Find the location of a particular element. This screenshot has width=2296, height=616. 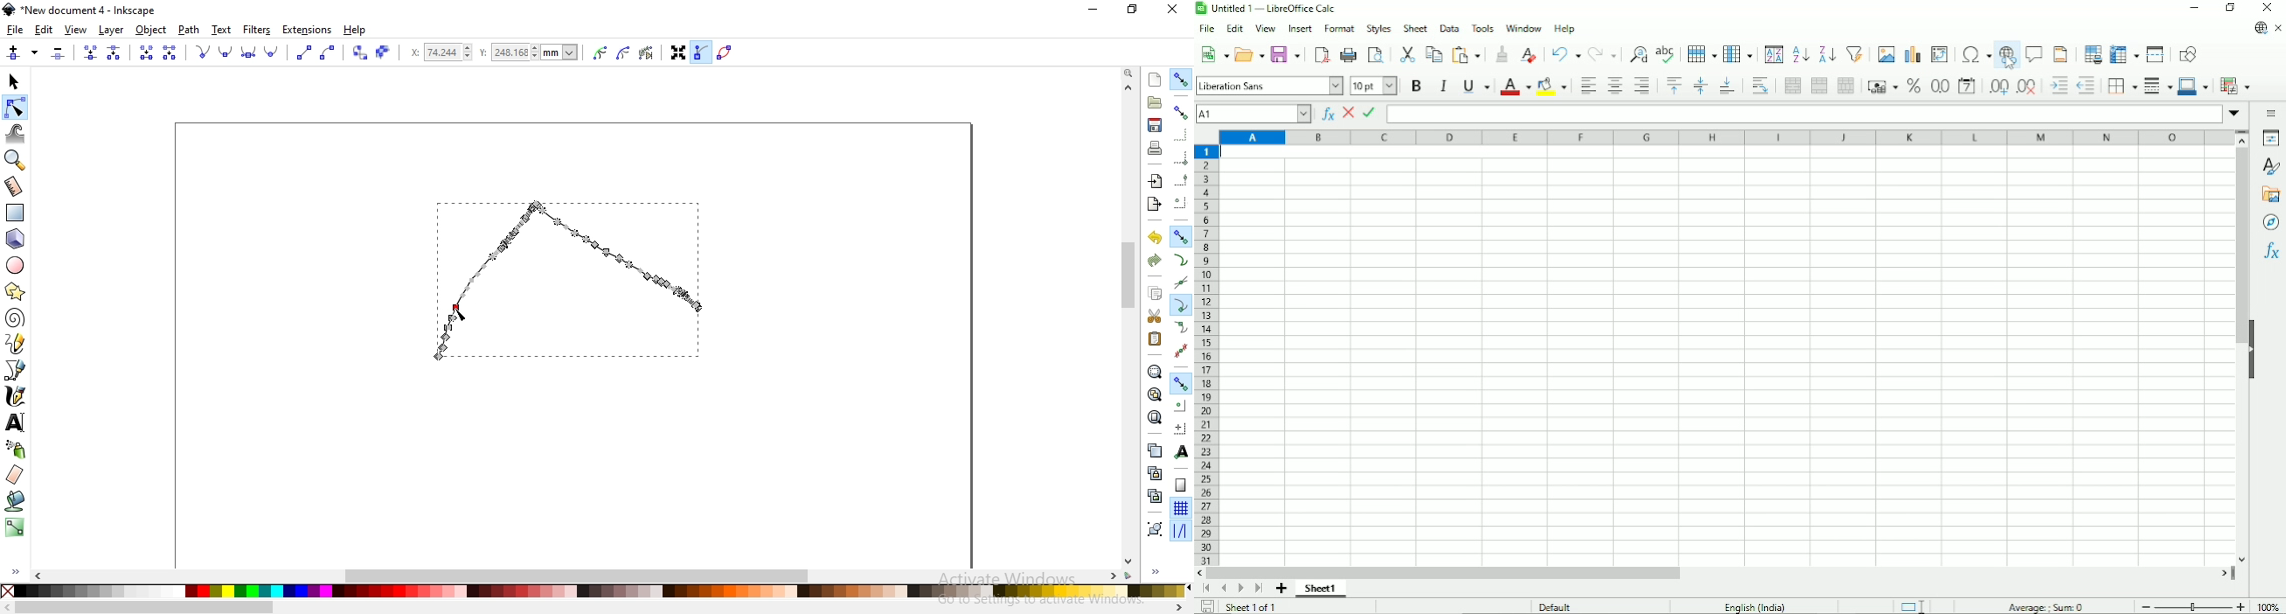

Border color is located at coordinates (2194, 87).